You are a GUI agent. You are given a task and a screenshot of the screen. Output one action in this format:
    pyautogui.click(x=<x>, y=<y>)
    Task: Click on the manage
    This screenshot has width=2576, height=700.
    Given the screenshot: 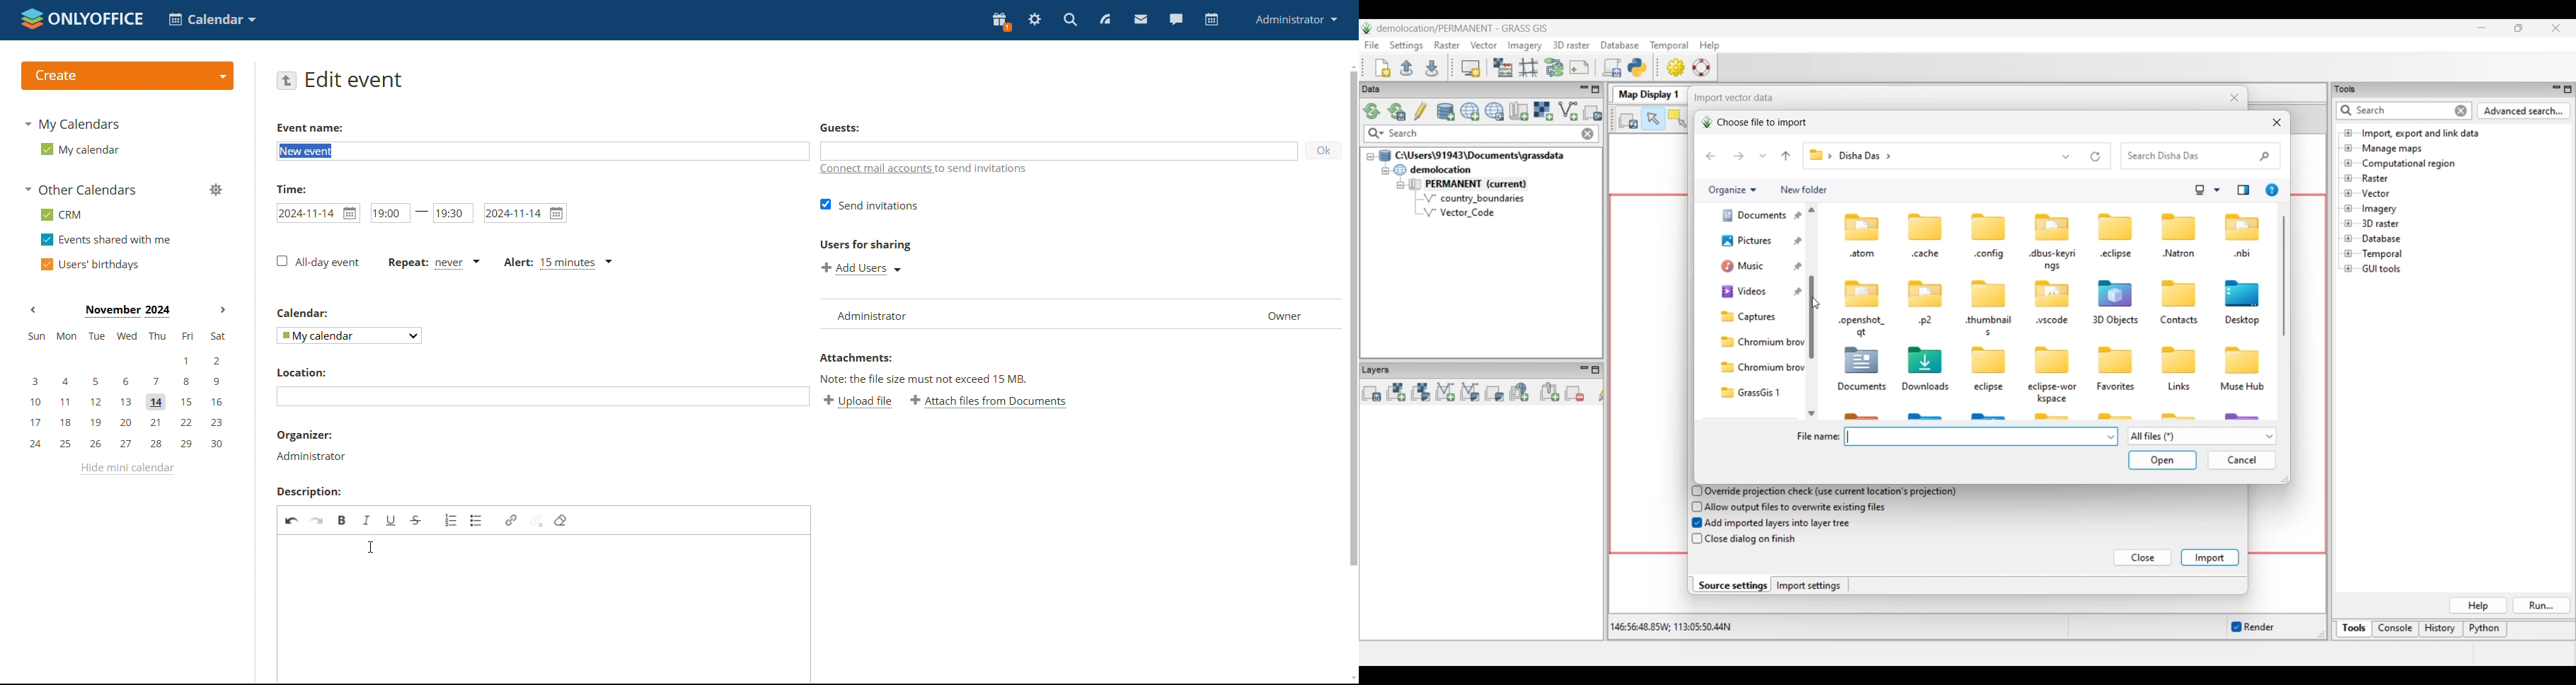 What is the action you would take?
    pyautogui.click(x=216, y=191)
    